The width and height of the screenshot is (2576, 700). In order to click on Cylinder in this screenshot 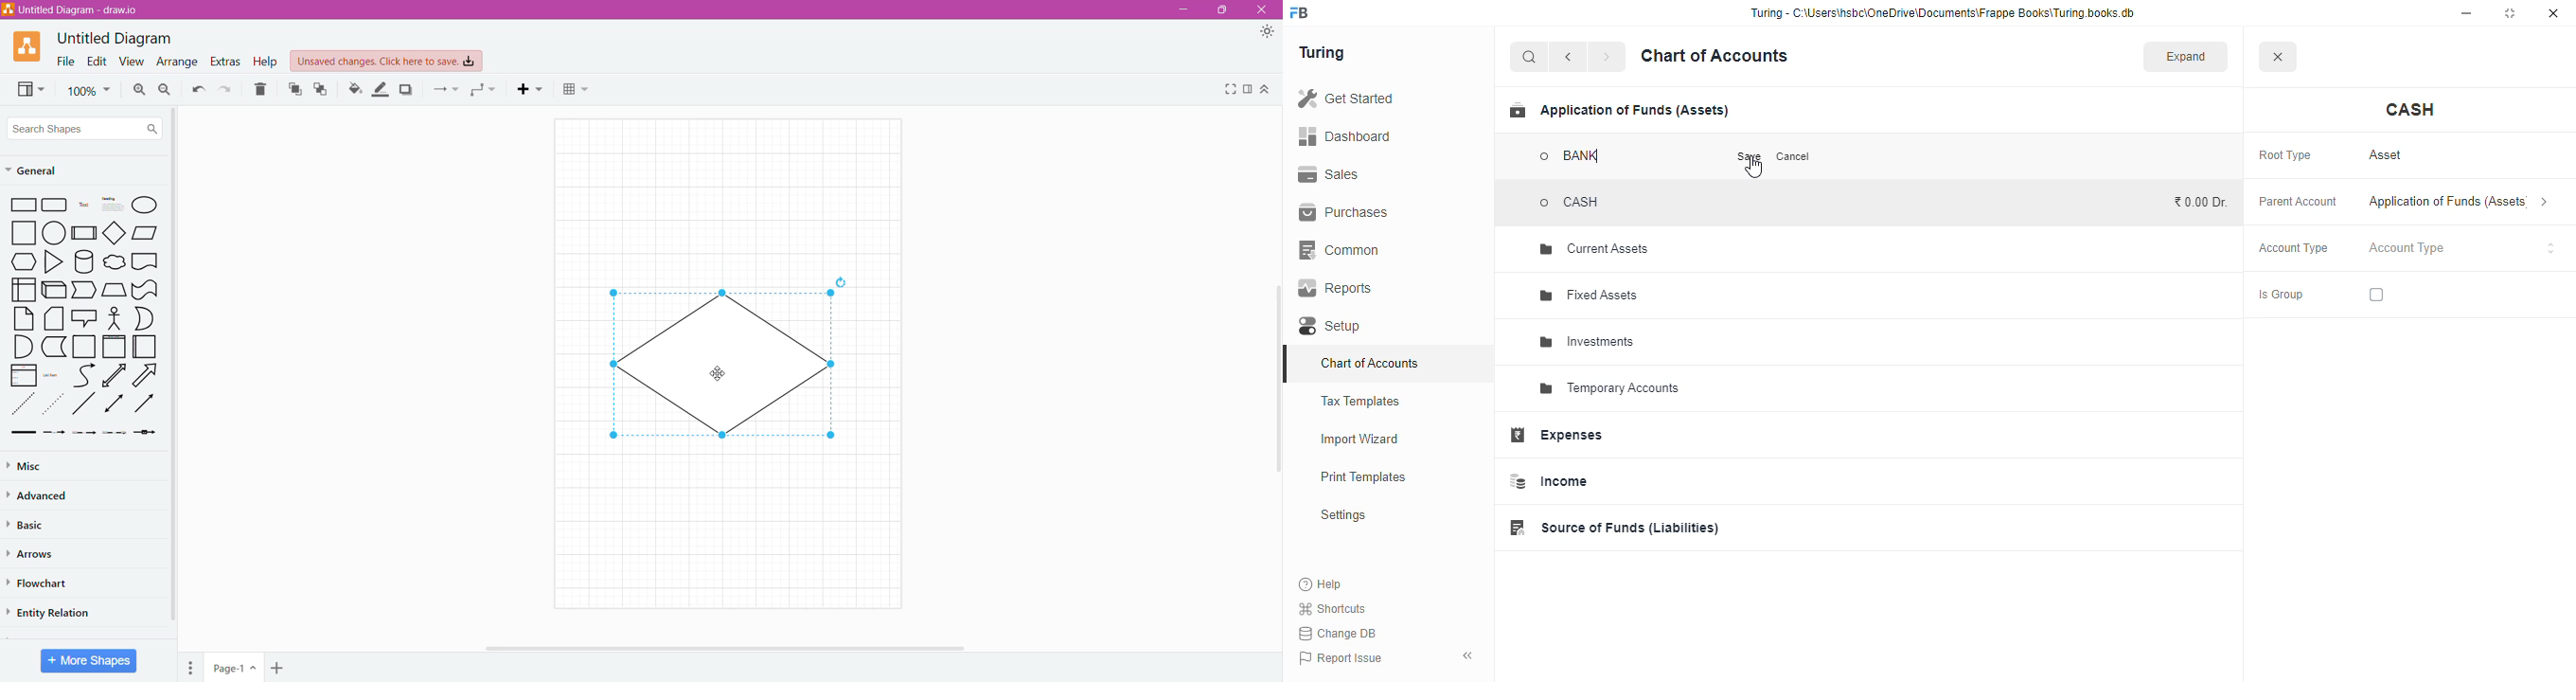, I will do `click(84, 262)`.